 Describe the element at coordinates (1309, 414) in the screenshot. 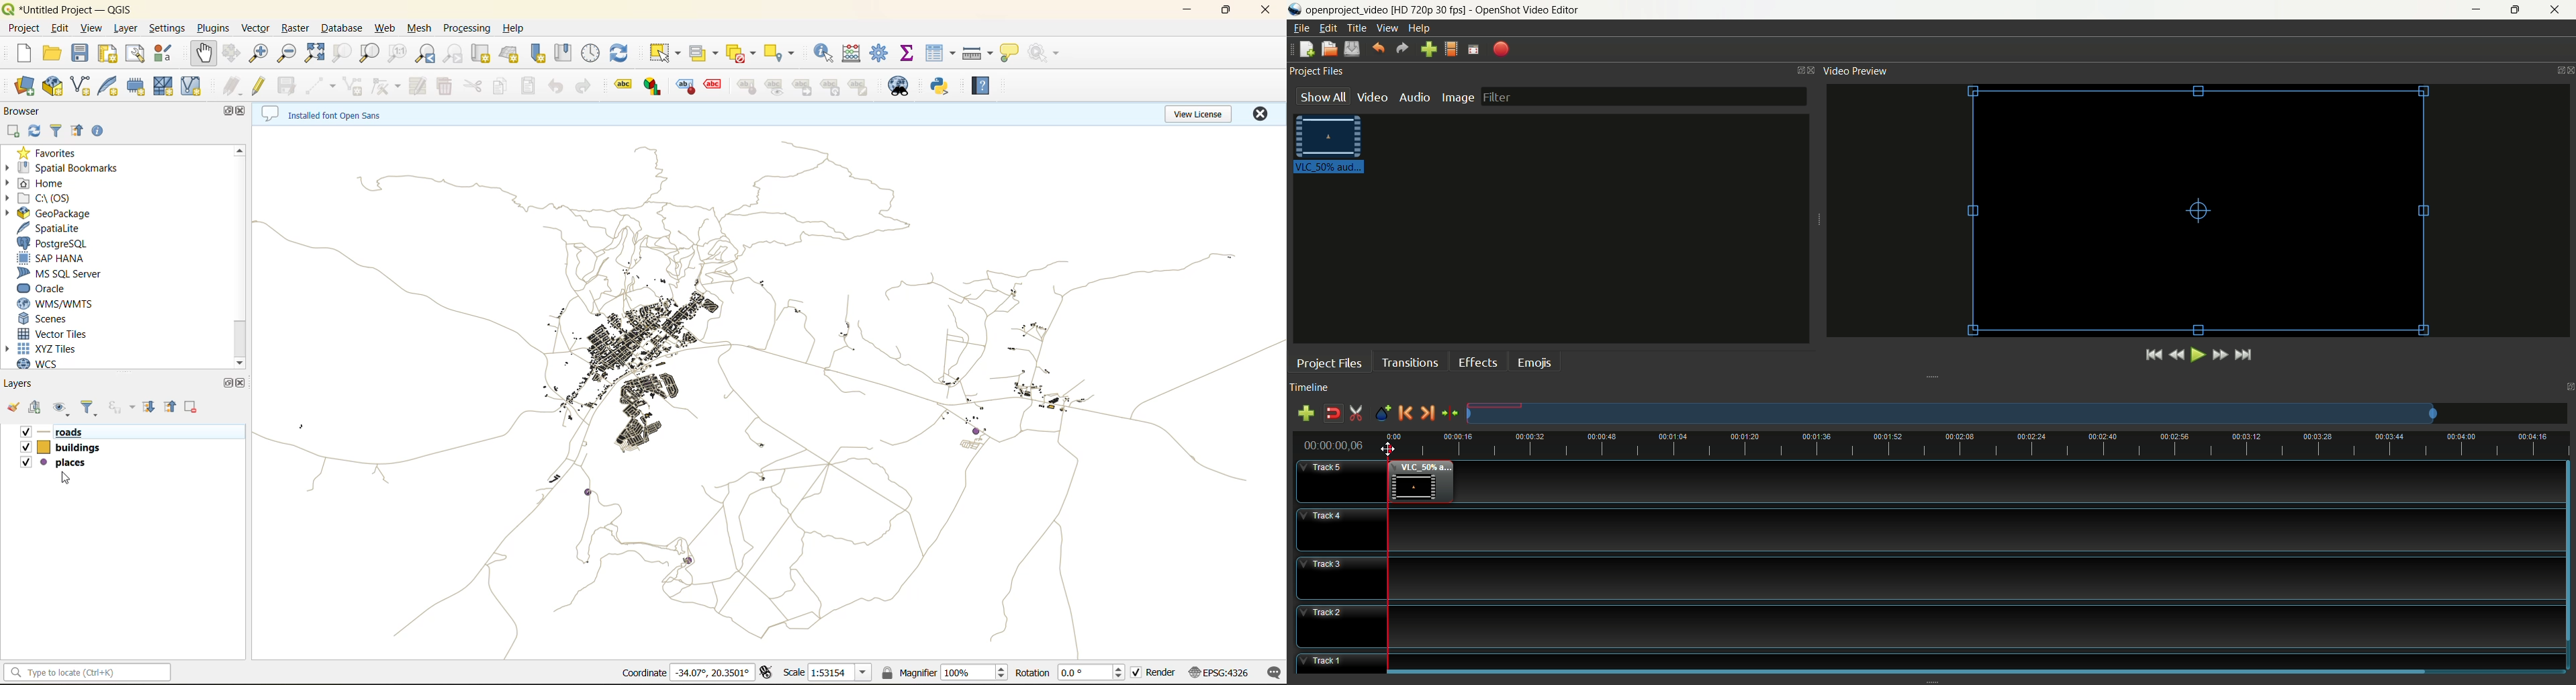

I see `add track` at that location.